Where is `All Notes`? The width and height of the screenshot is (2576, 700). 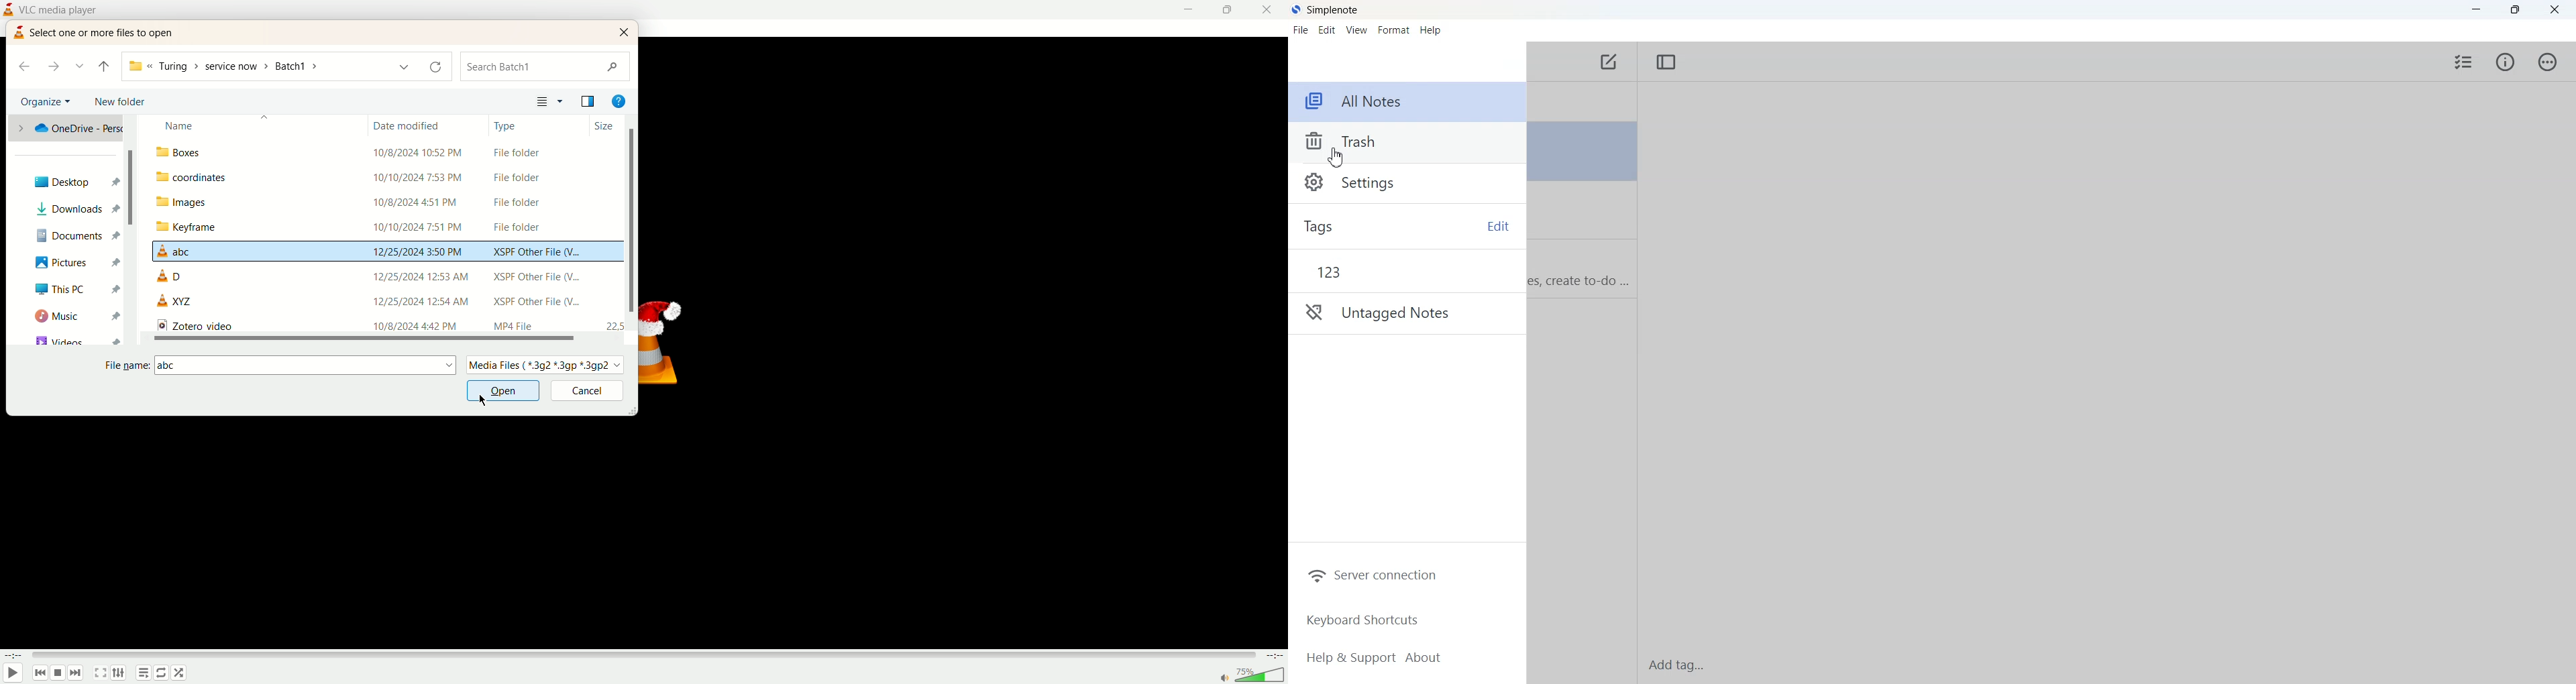 All Notes is located at coordinates (1408, 102).